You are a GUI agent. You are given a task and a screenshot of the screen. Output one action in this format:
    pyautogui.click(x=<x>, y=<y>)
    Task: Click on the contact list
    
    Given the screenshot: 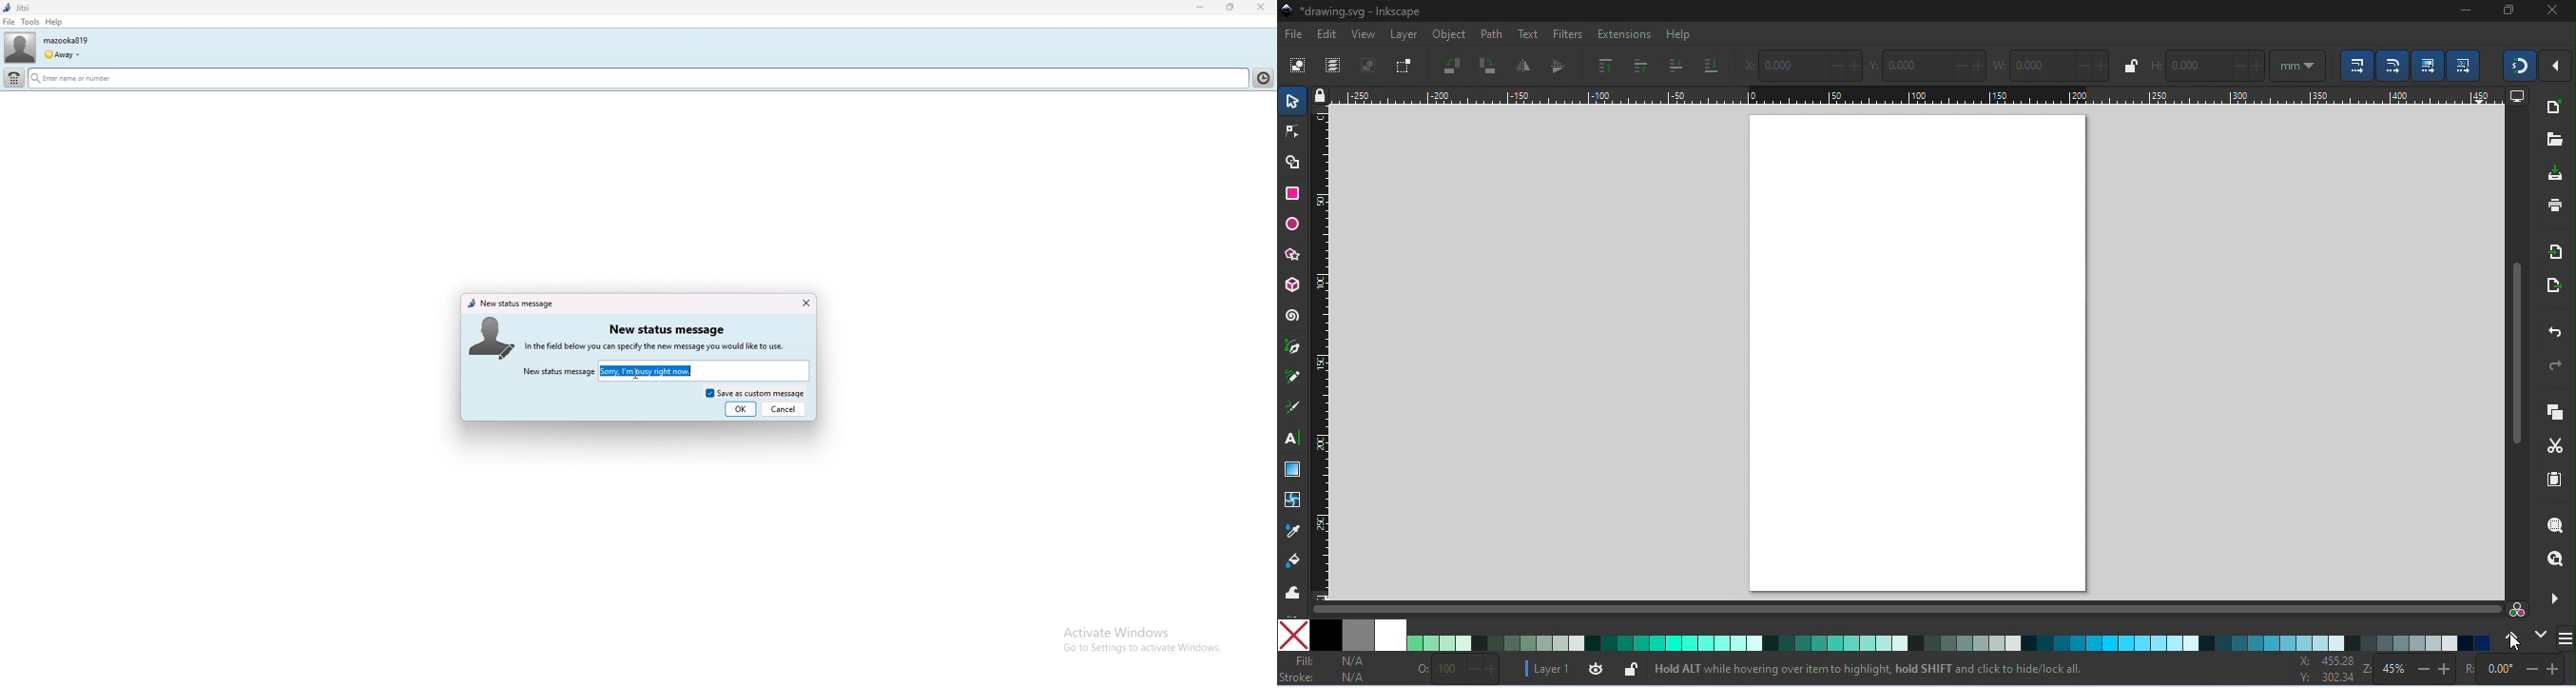 What is the action you would take?
    pyautogui.click(x=1266, y=77)
    